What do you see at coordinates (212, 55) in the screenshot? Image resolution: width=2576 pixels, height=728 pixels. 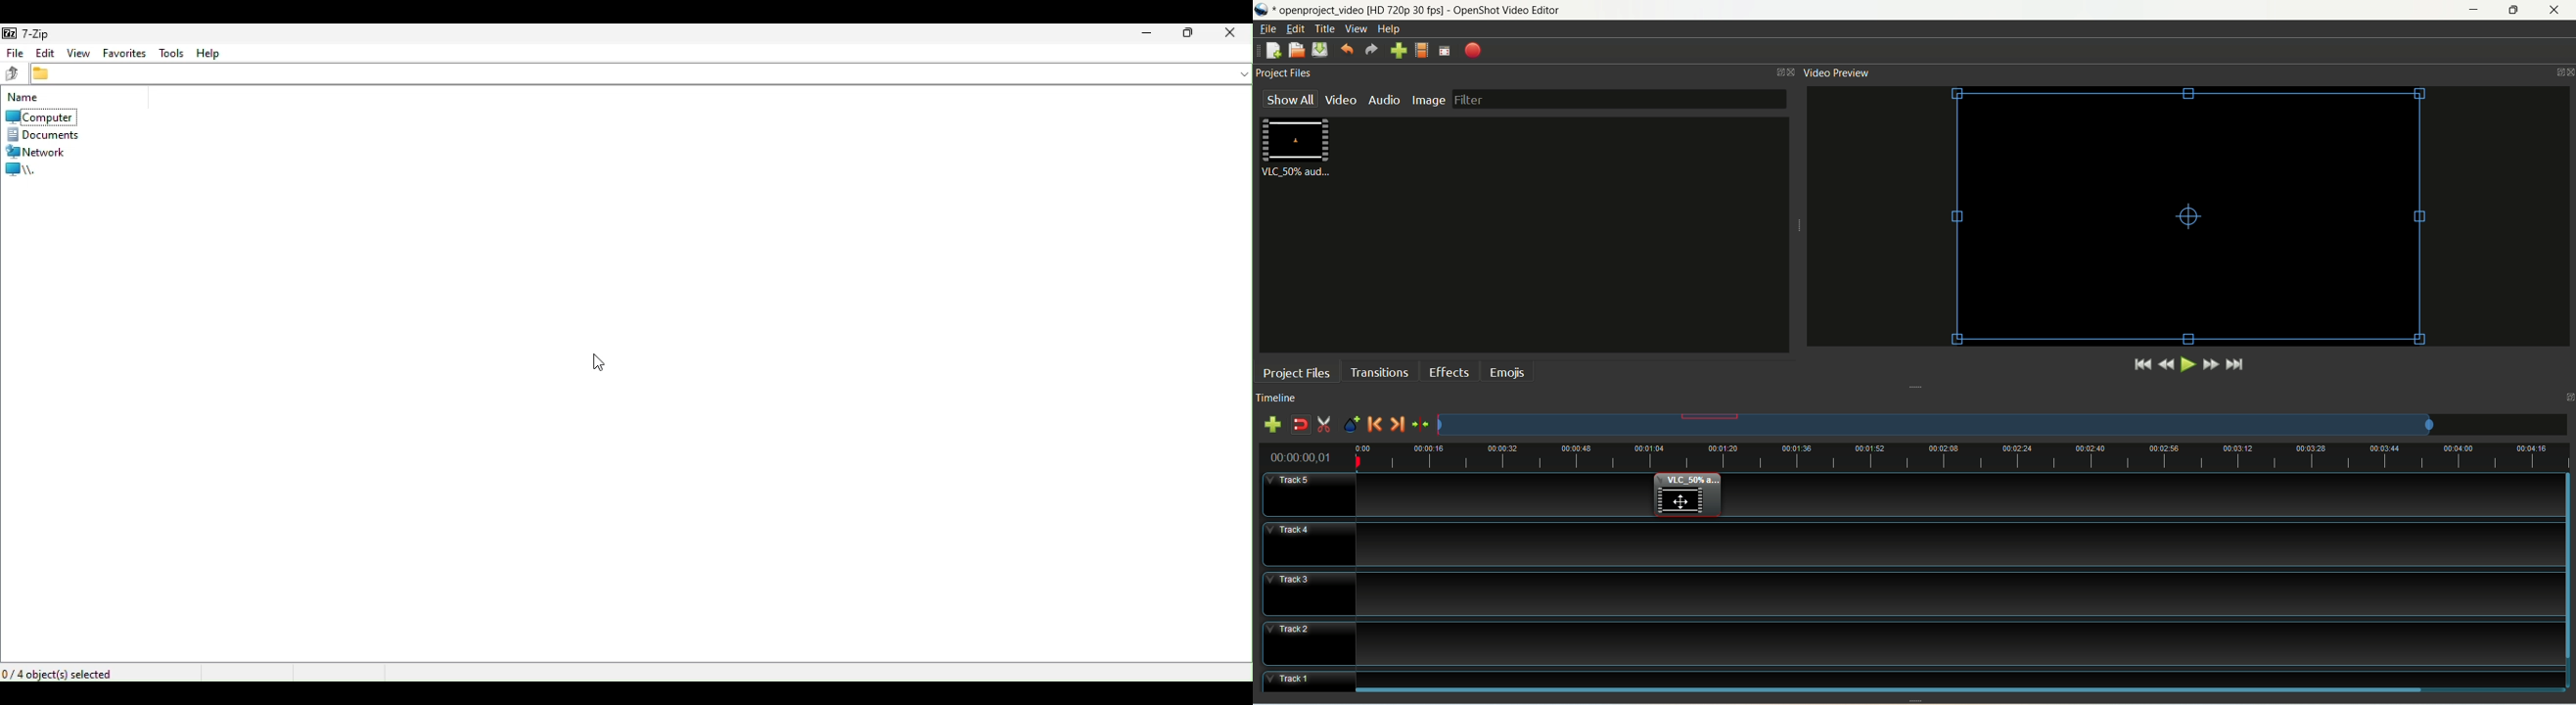 I see `help` at bounding box center [212, 55].